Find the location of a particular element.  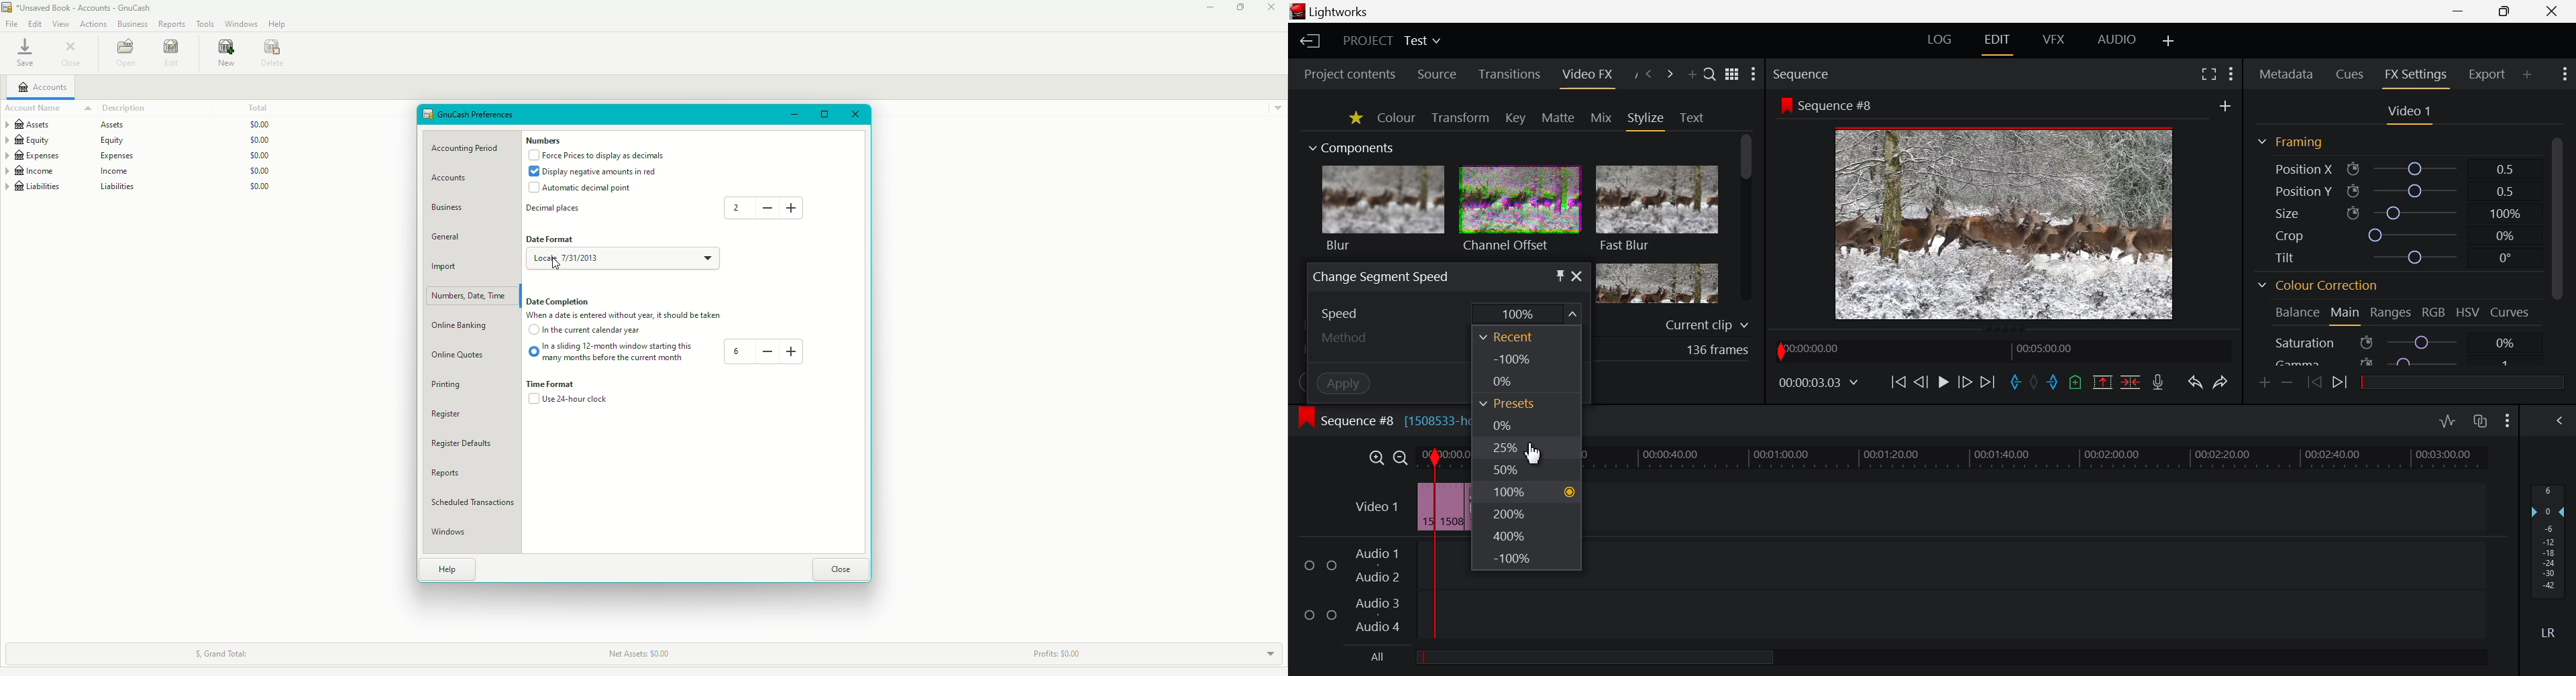

Total is located at coordinates (262, 109).